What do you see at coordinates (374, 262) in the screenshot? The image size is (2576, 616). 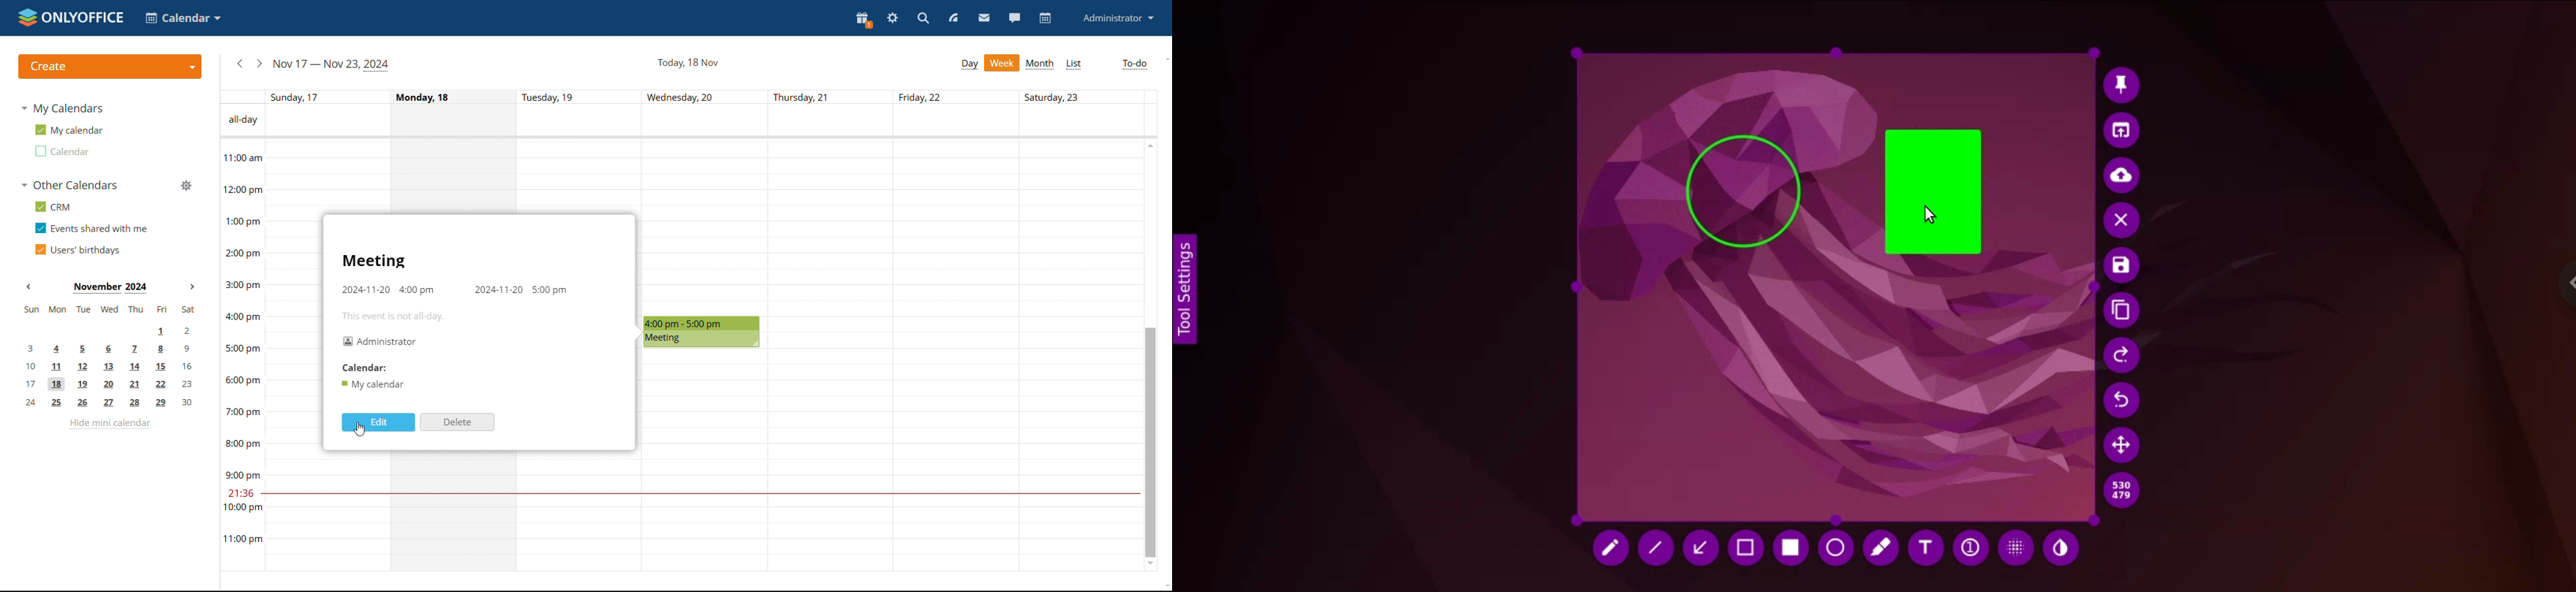 I see `meeting title` at bounding box center [374, 262].